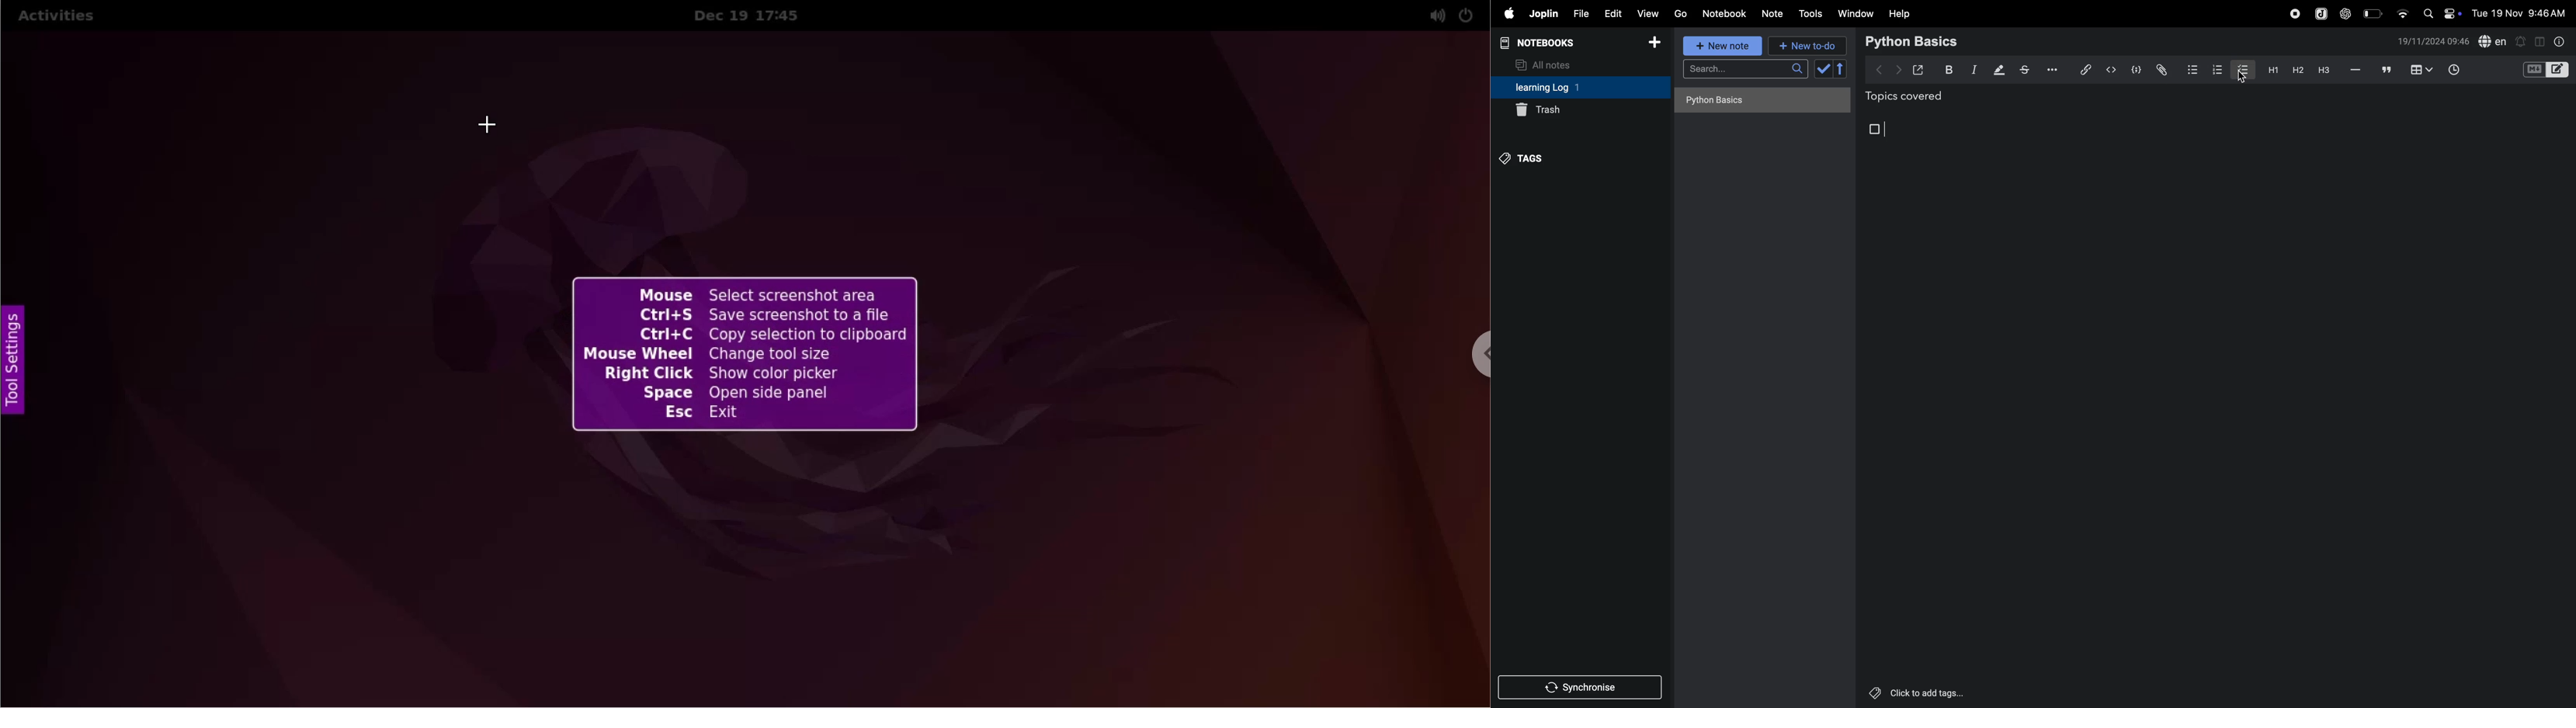 This screenshot has width=2576, height=728. I want to click on learning log, so click(1561, 88).